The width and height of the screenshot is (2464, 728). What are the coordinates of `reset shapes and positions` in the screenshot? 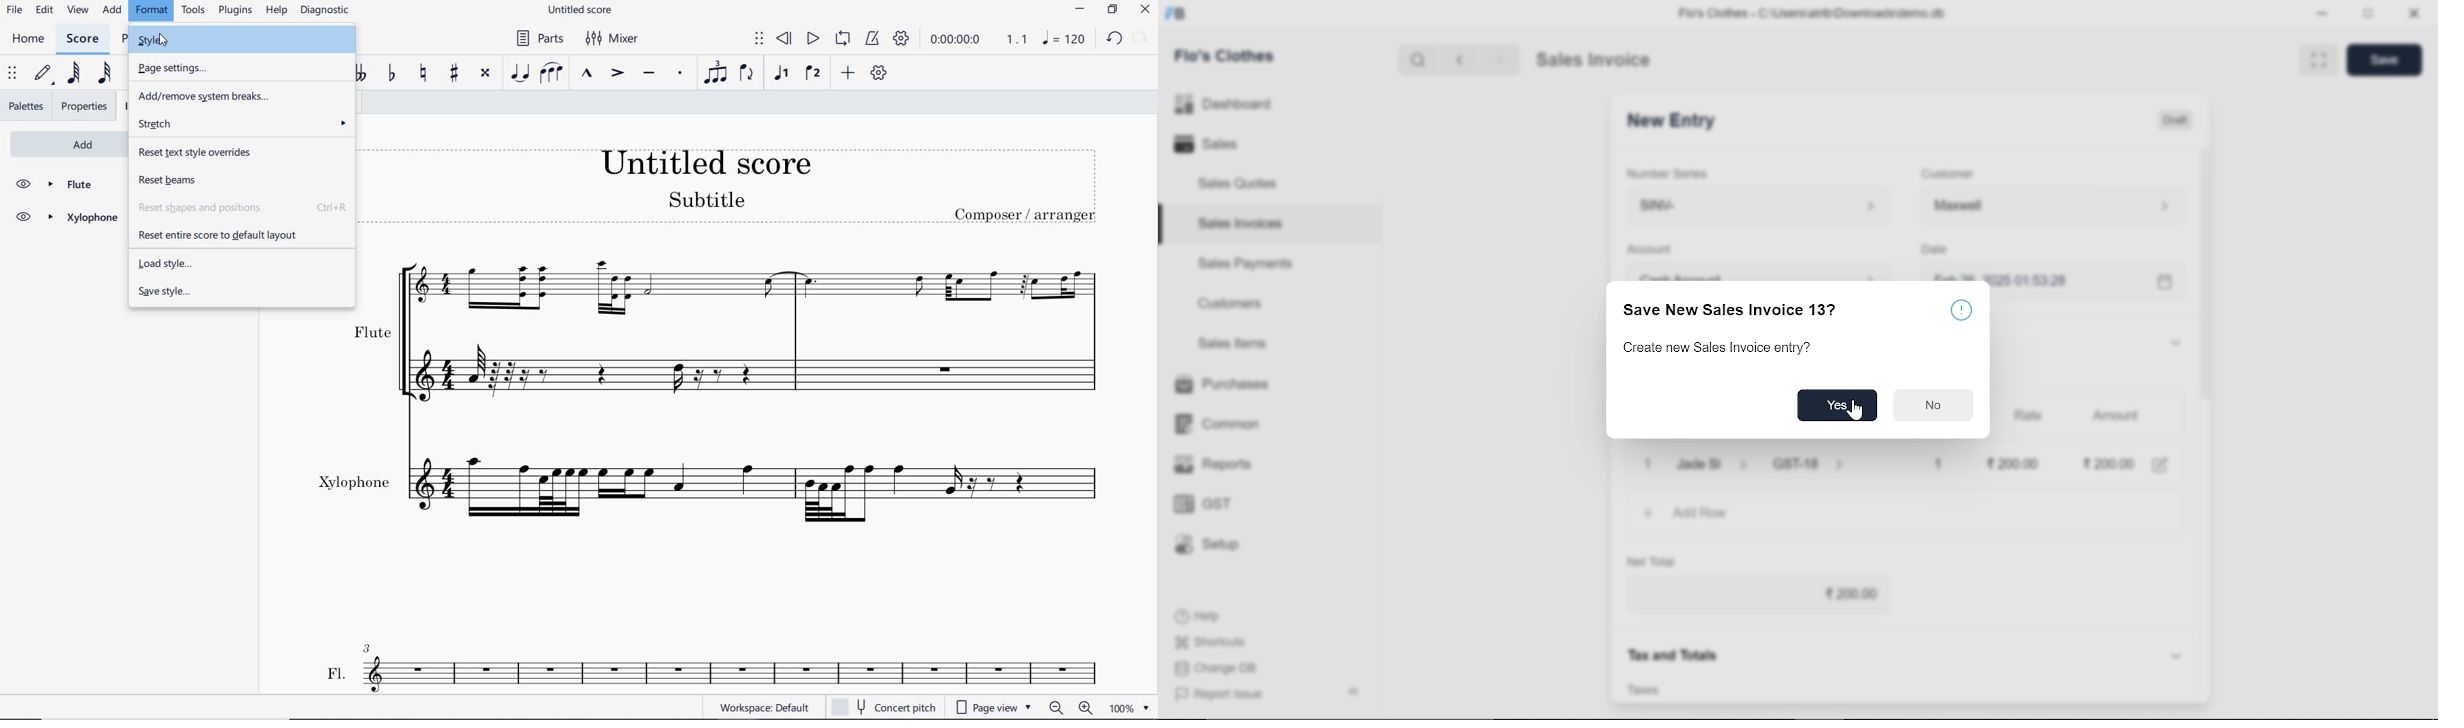 It's located at (246, 208).